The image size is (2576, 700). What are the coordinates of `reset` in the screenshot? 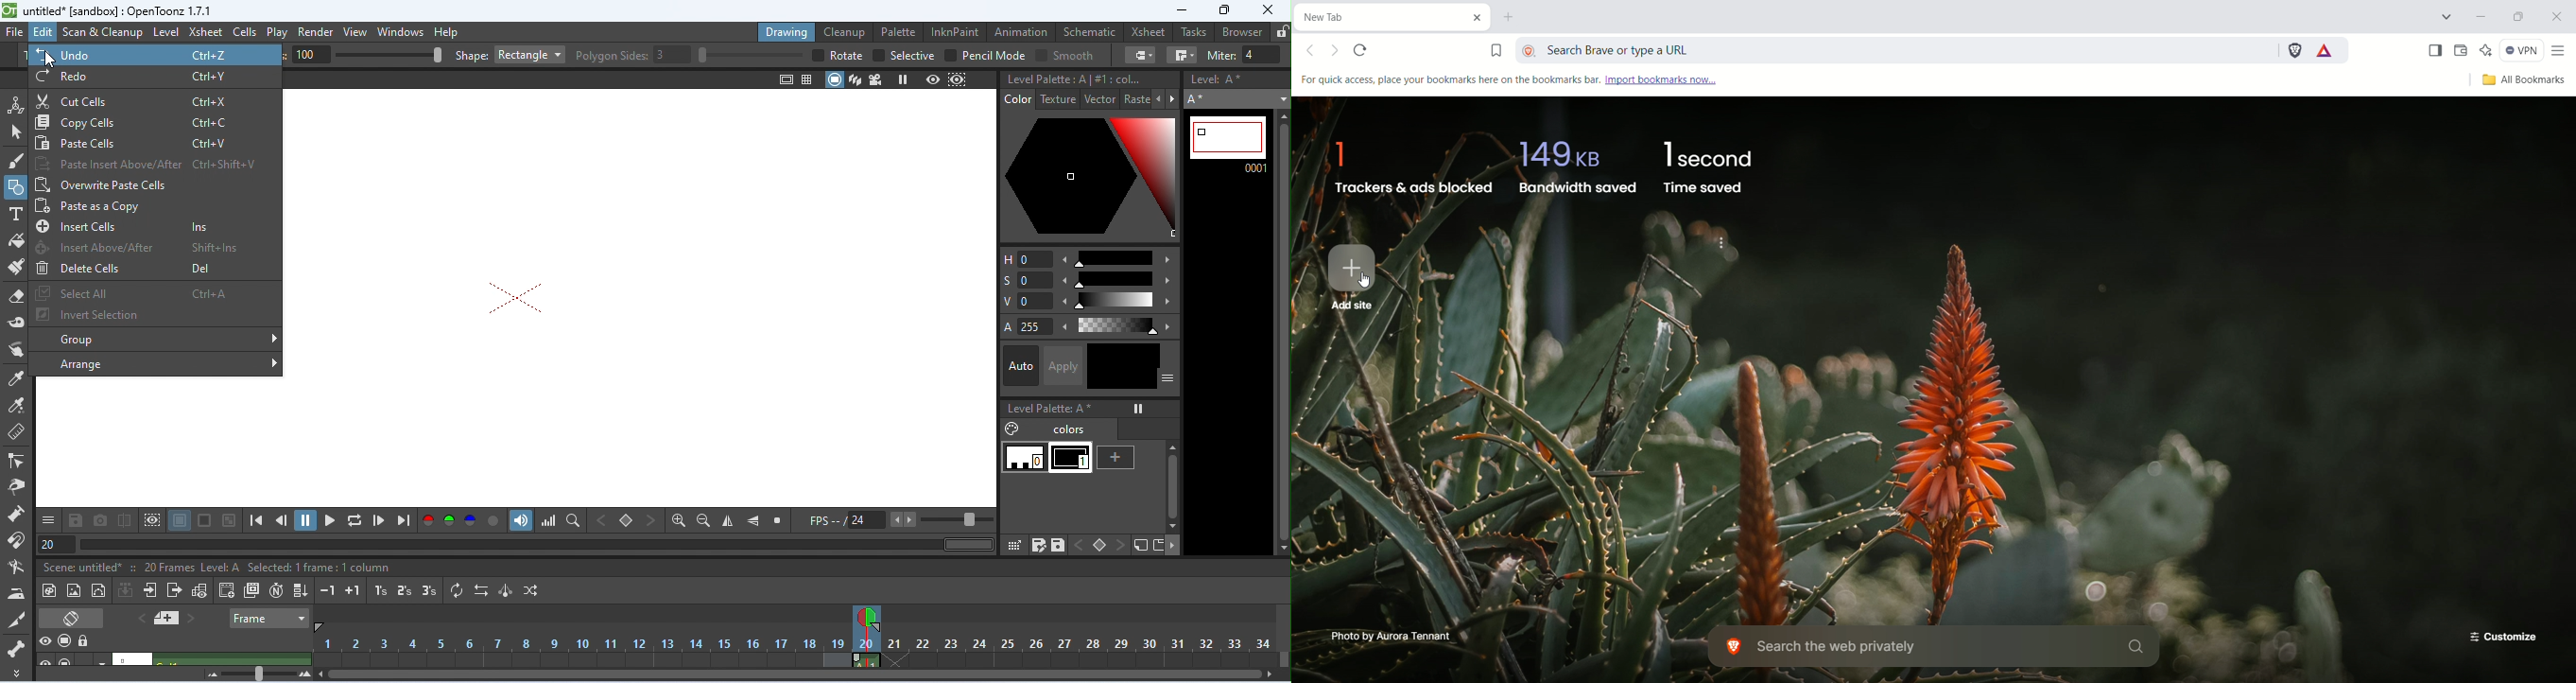 It's located at (776, 520).